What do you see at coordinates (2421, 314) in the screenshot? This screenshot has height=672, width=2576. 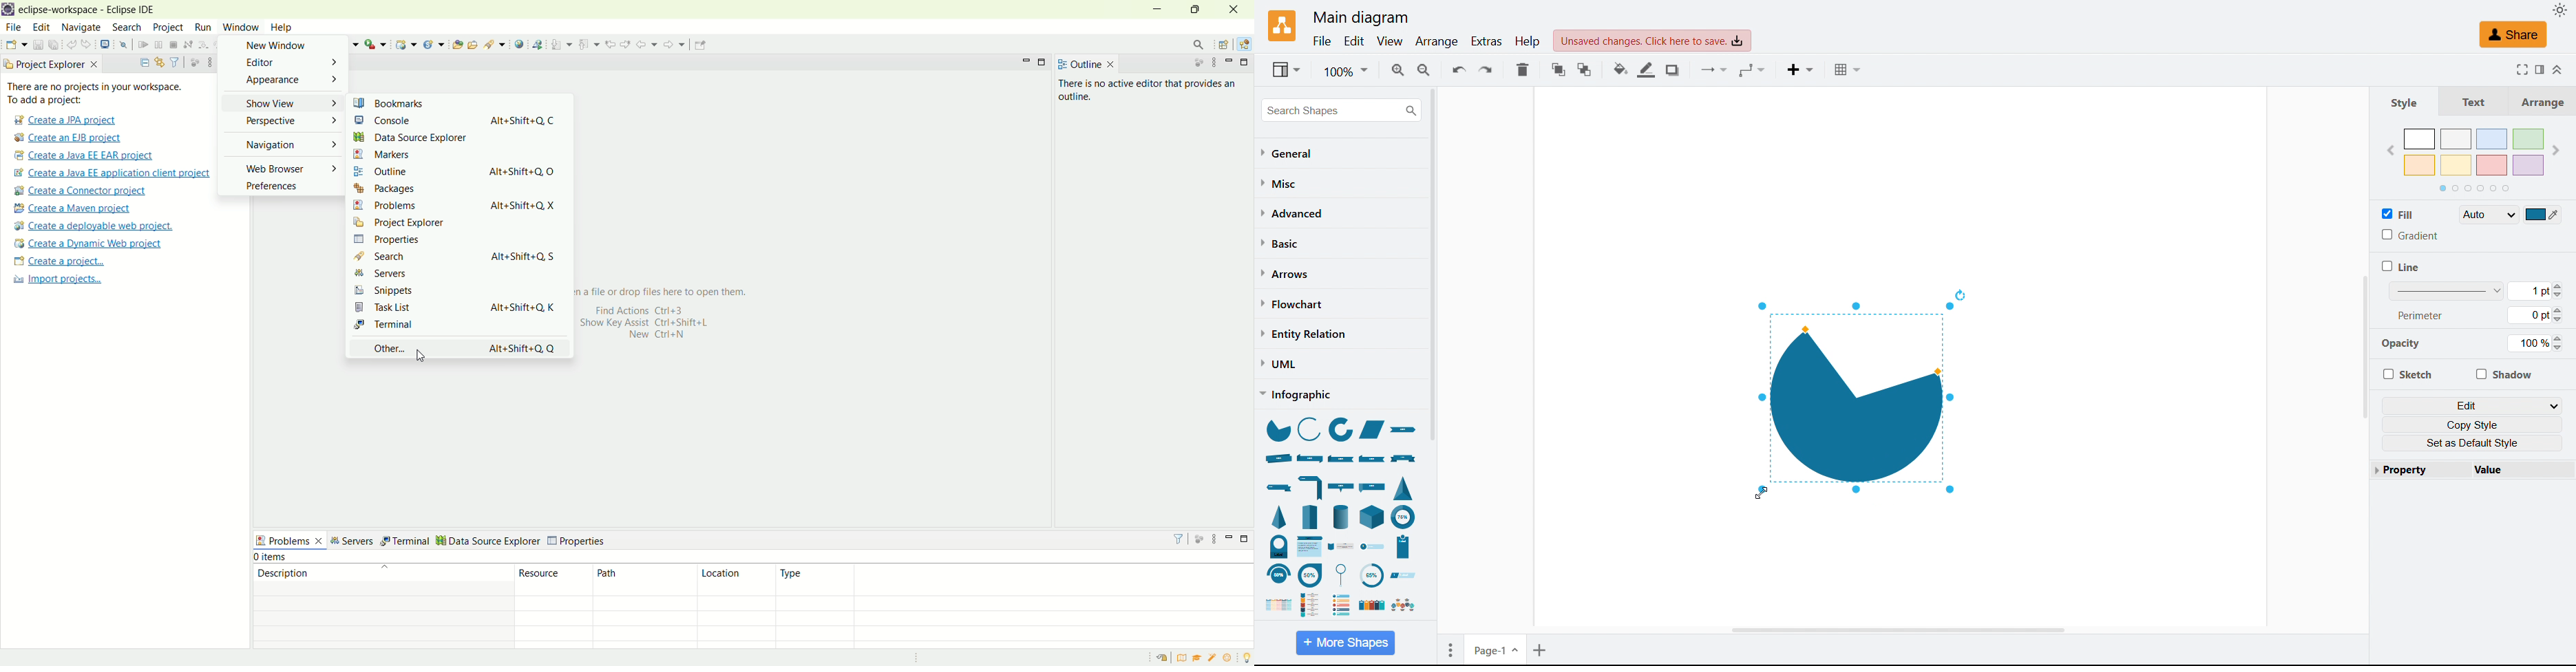 I see `perimeter` at bounding box center [2421, 314].